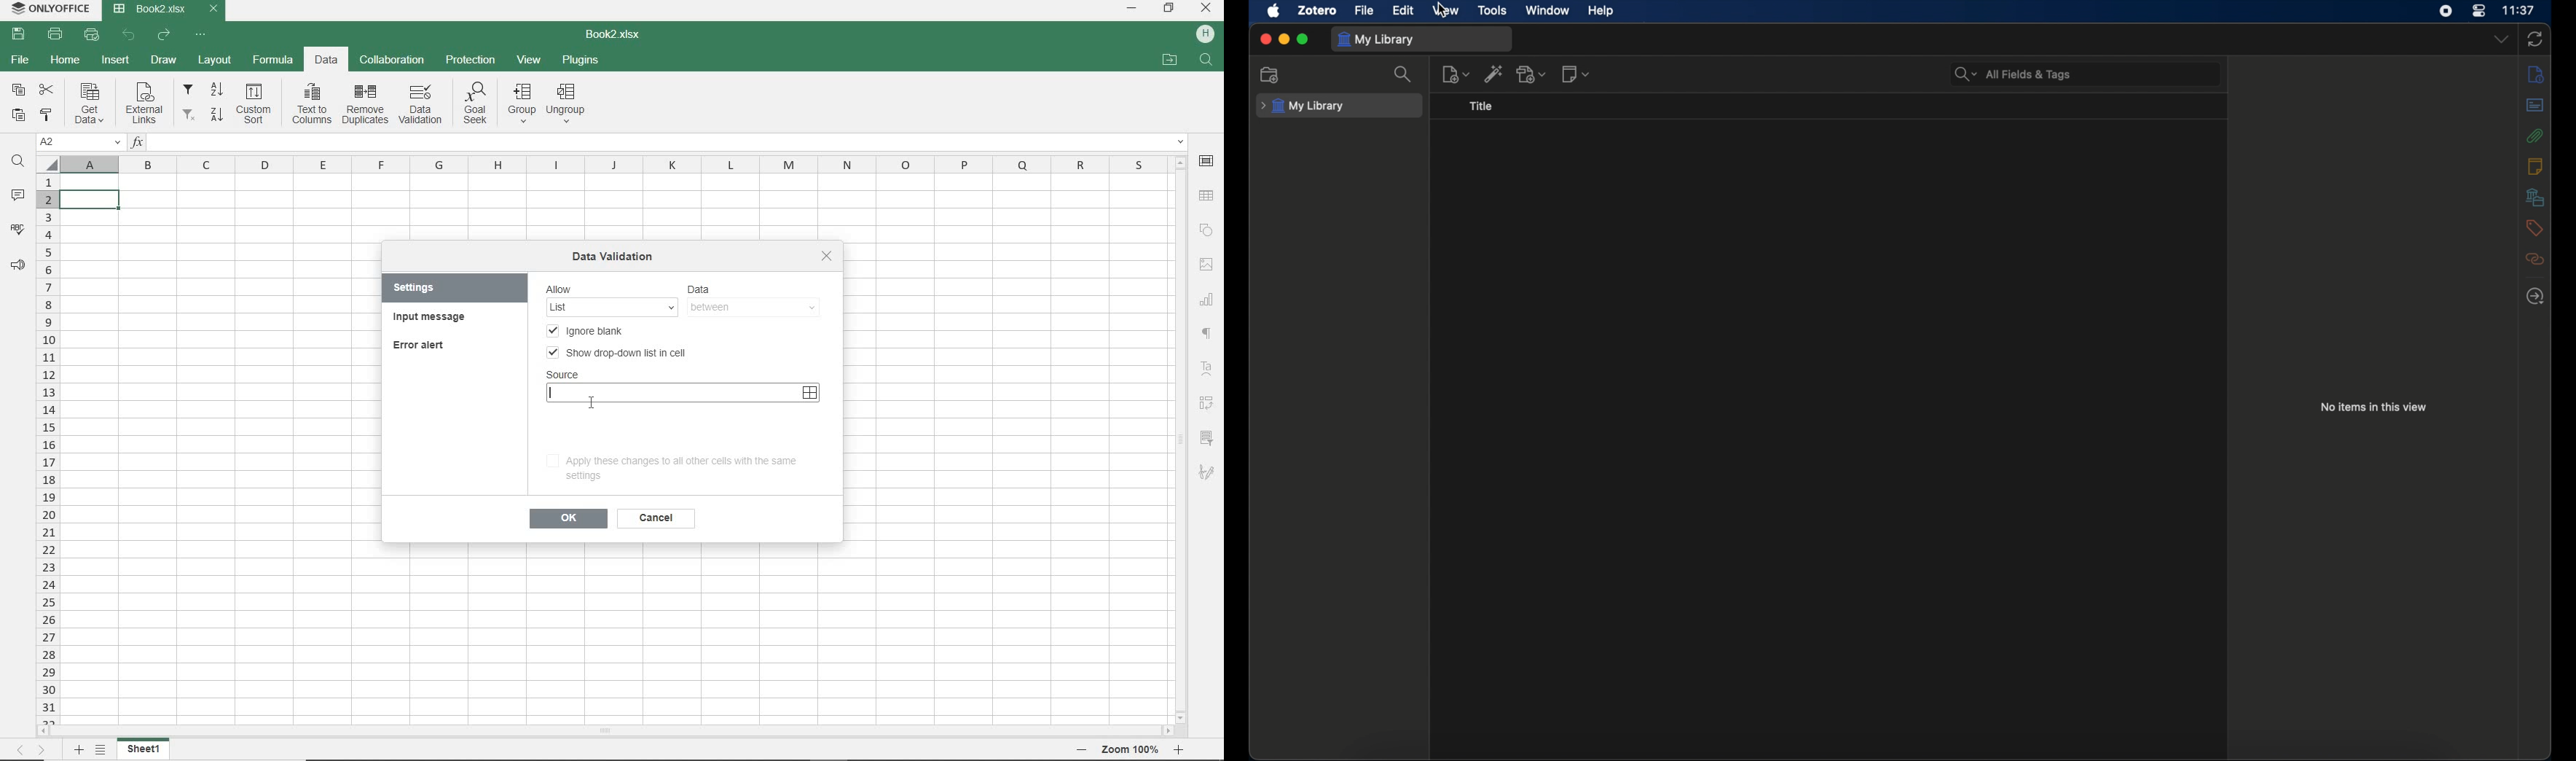 The height and width of the screenshot is (784, 2576). Describe the element at coordinates (553, 393) in the screenshot. I see `TYPING` at that location.